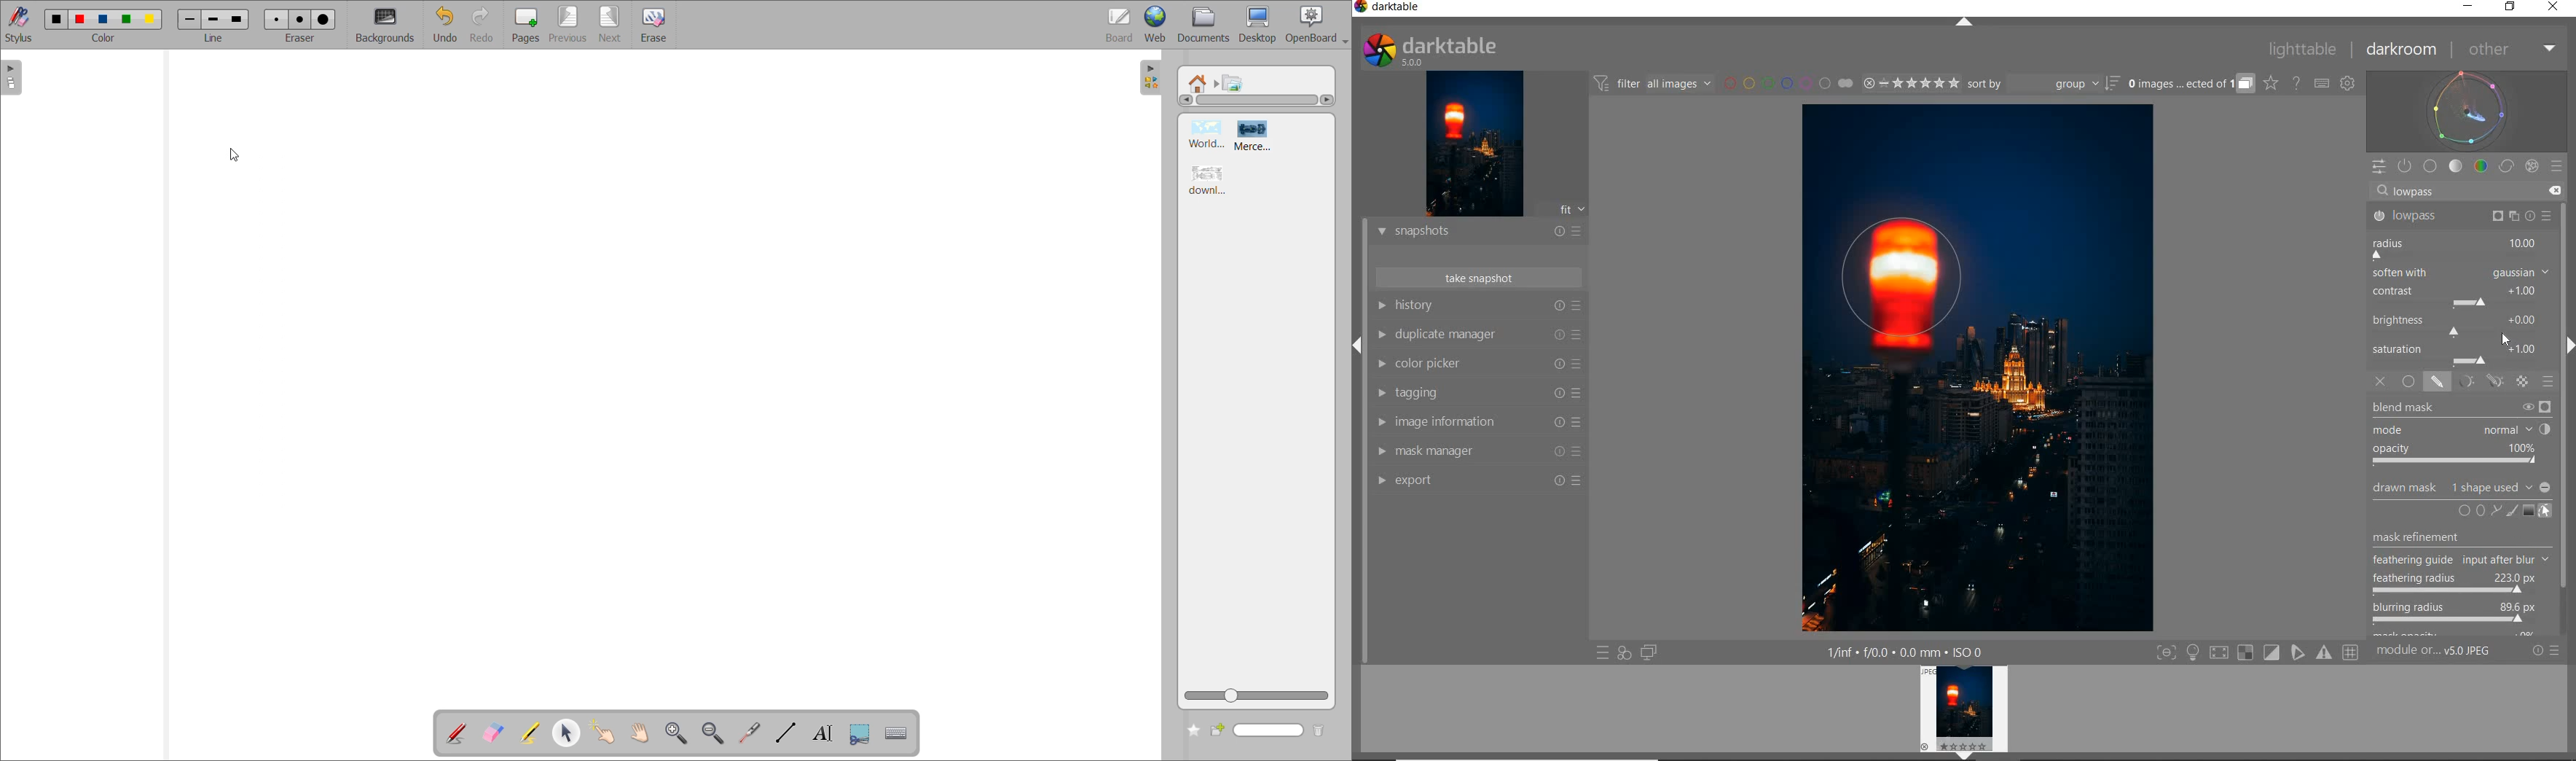 This screenshot has height=784, width=2576. I want to click on PRESETS, so click(2558, 168).